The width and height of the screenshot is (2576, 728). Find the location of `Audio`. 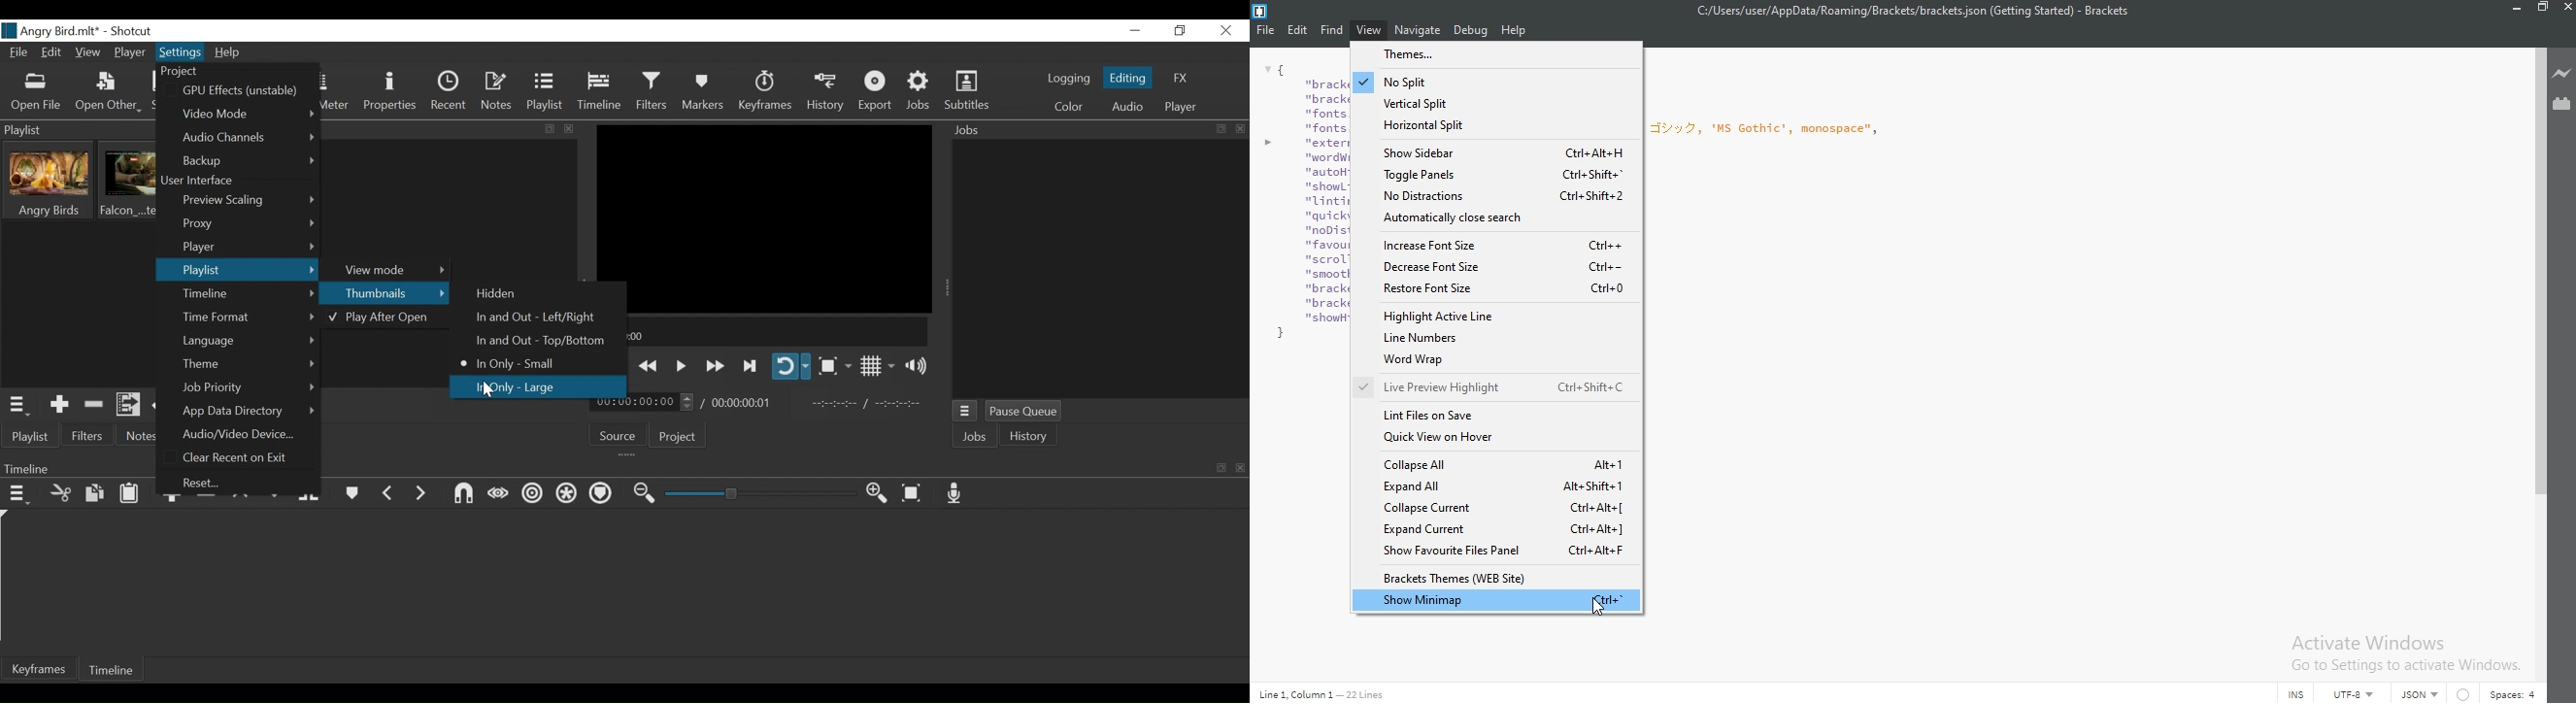

Audio is located at coordinates (1127, 109).